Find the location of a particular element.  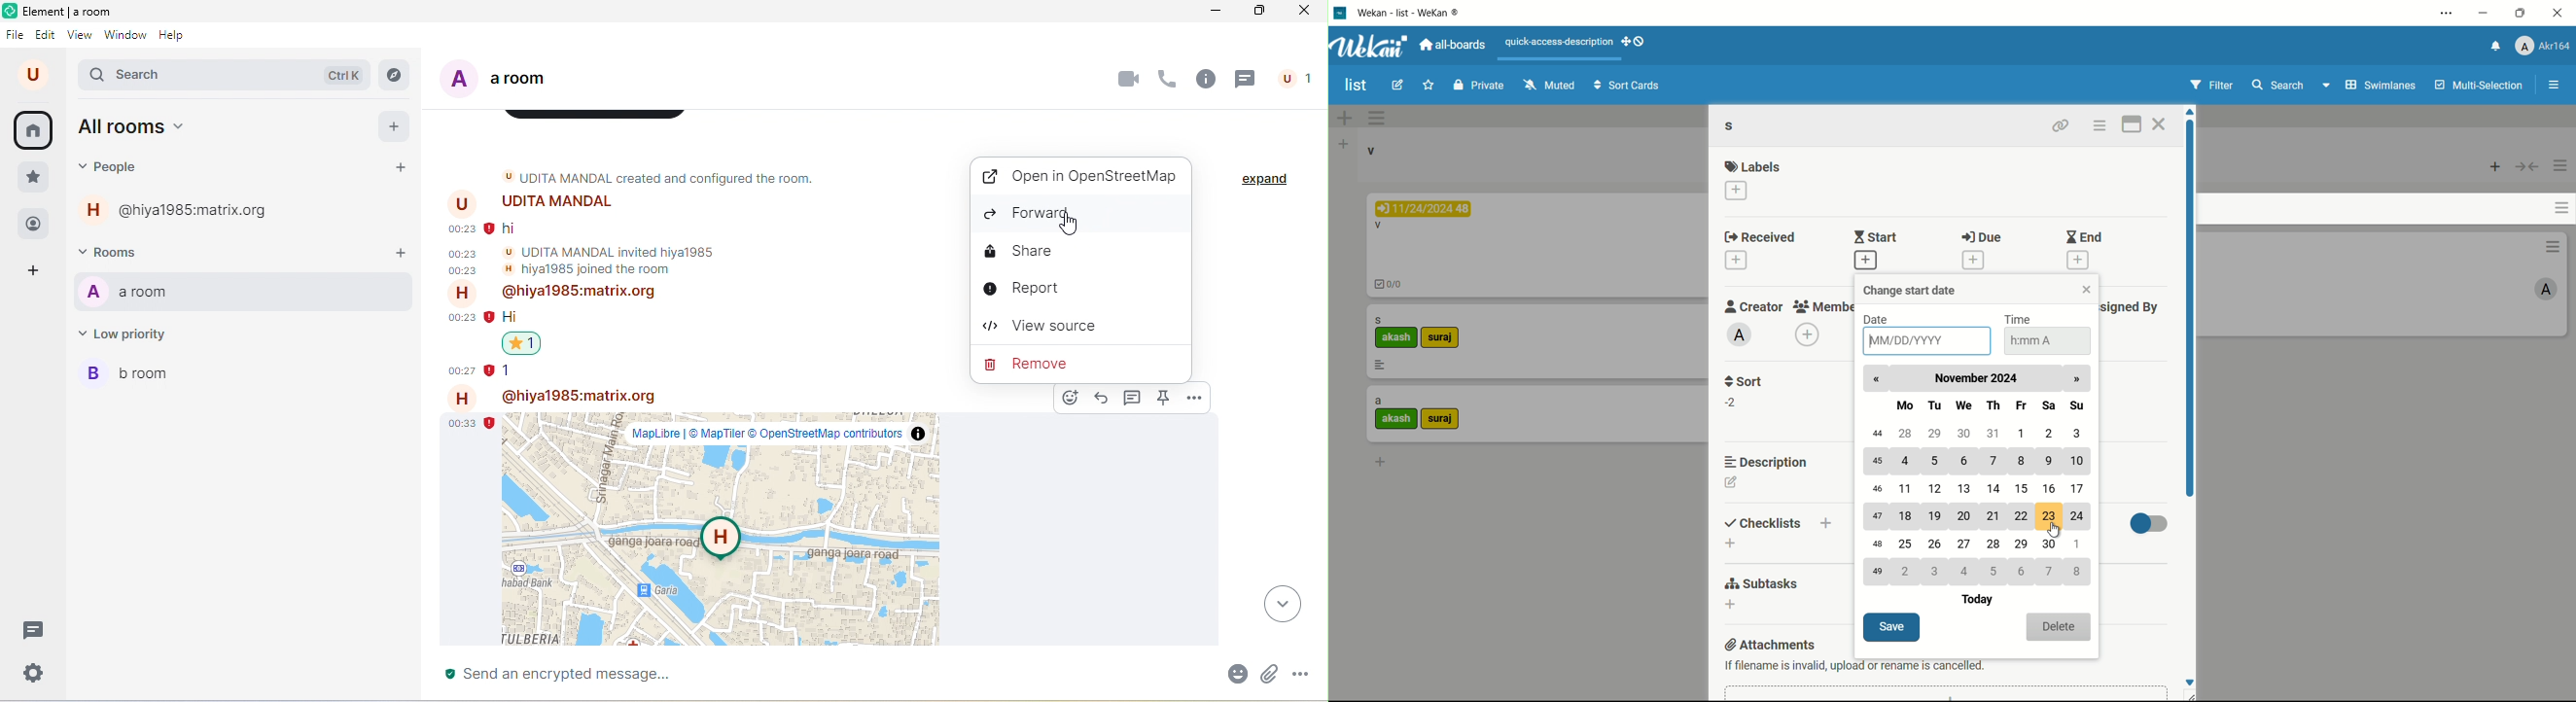

all rooms is located at coordinates (133, 128).